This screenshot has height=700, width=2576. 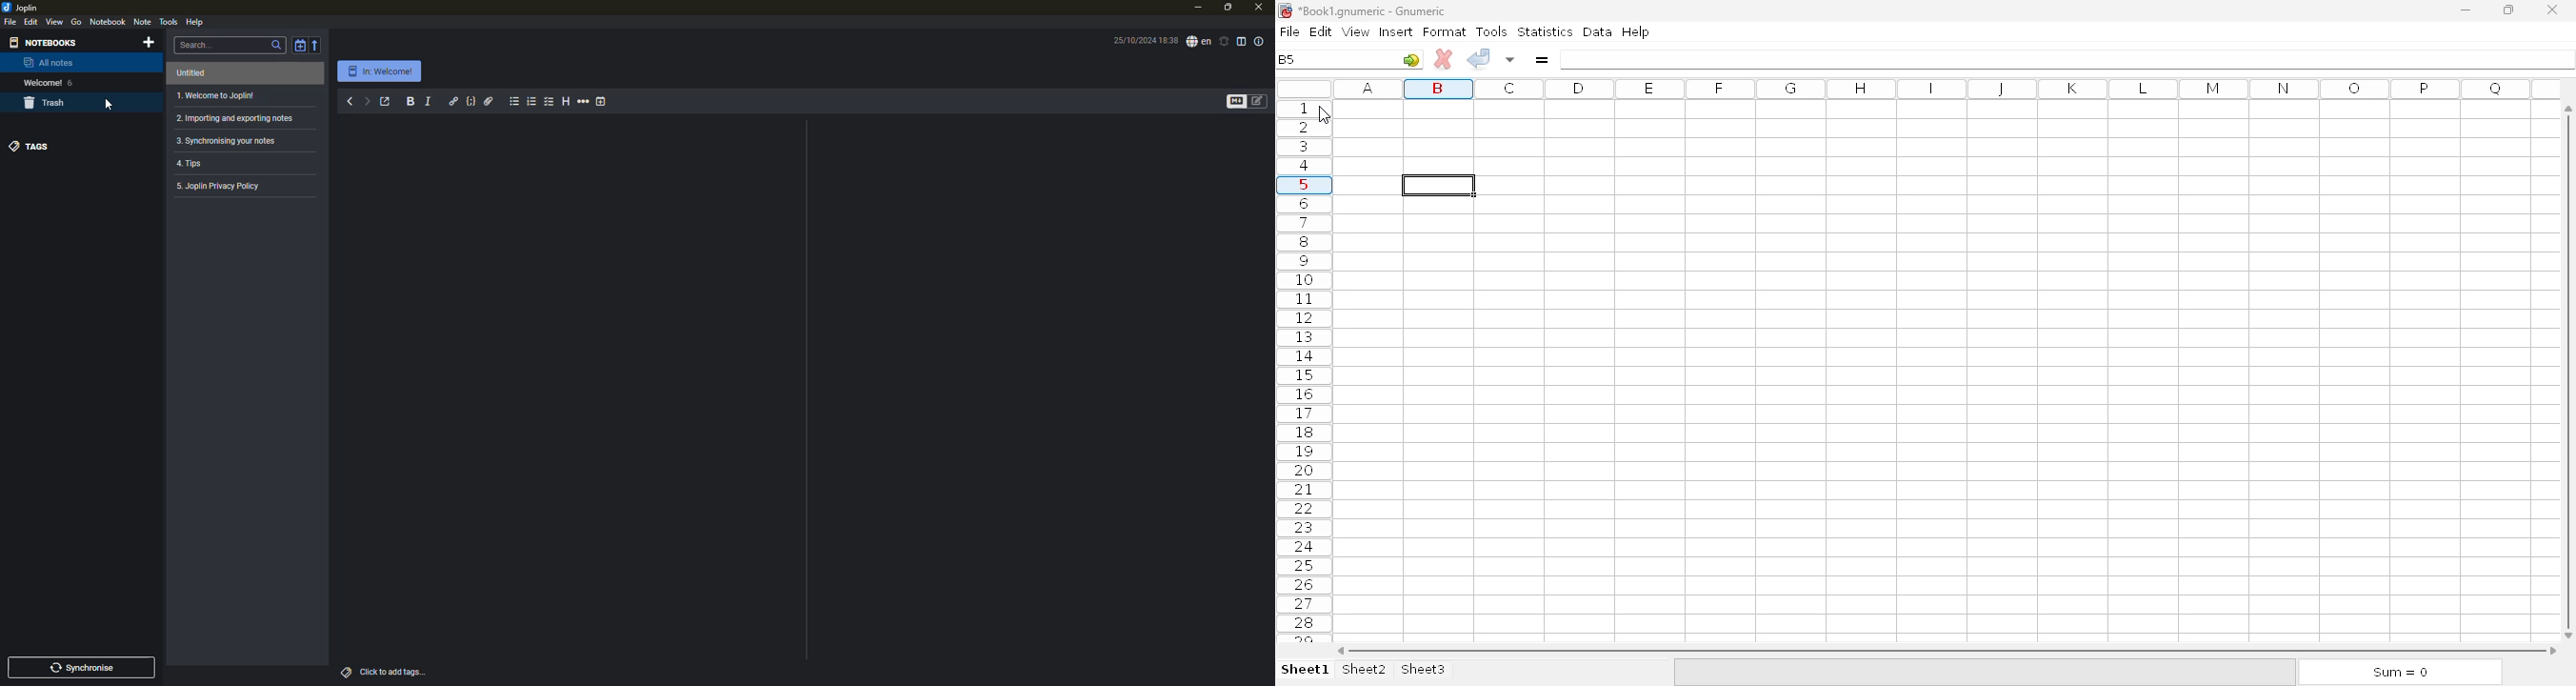 What do you see at coordinates (144, 23) in the screenshot?
I see `note` at bounding box center [144, 23].